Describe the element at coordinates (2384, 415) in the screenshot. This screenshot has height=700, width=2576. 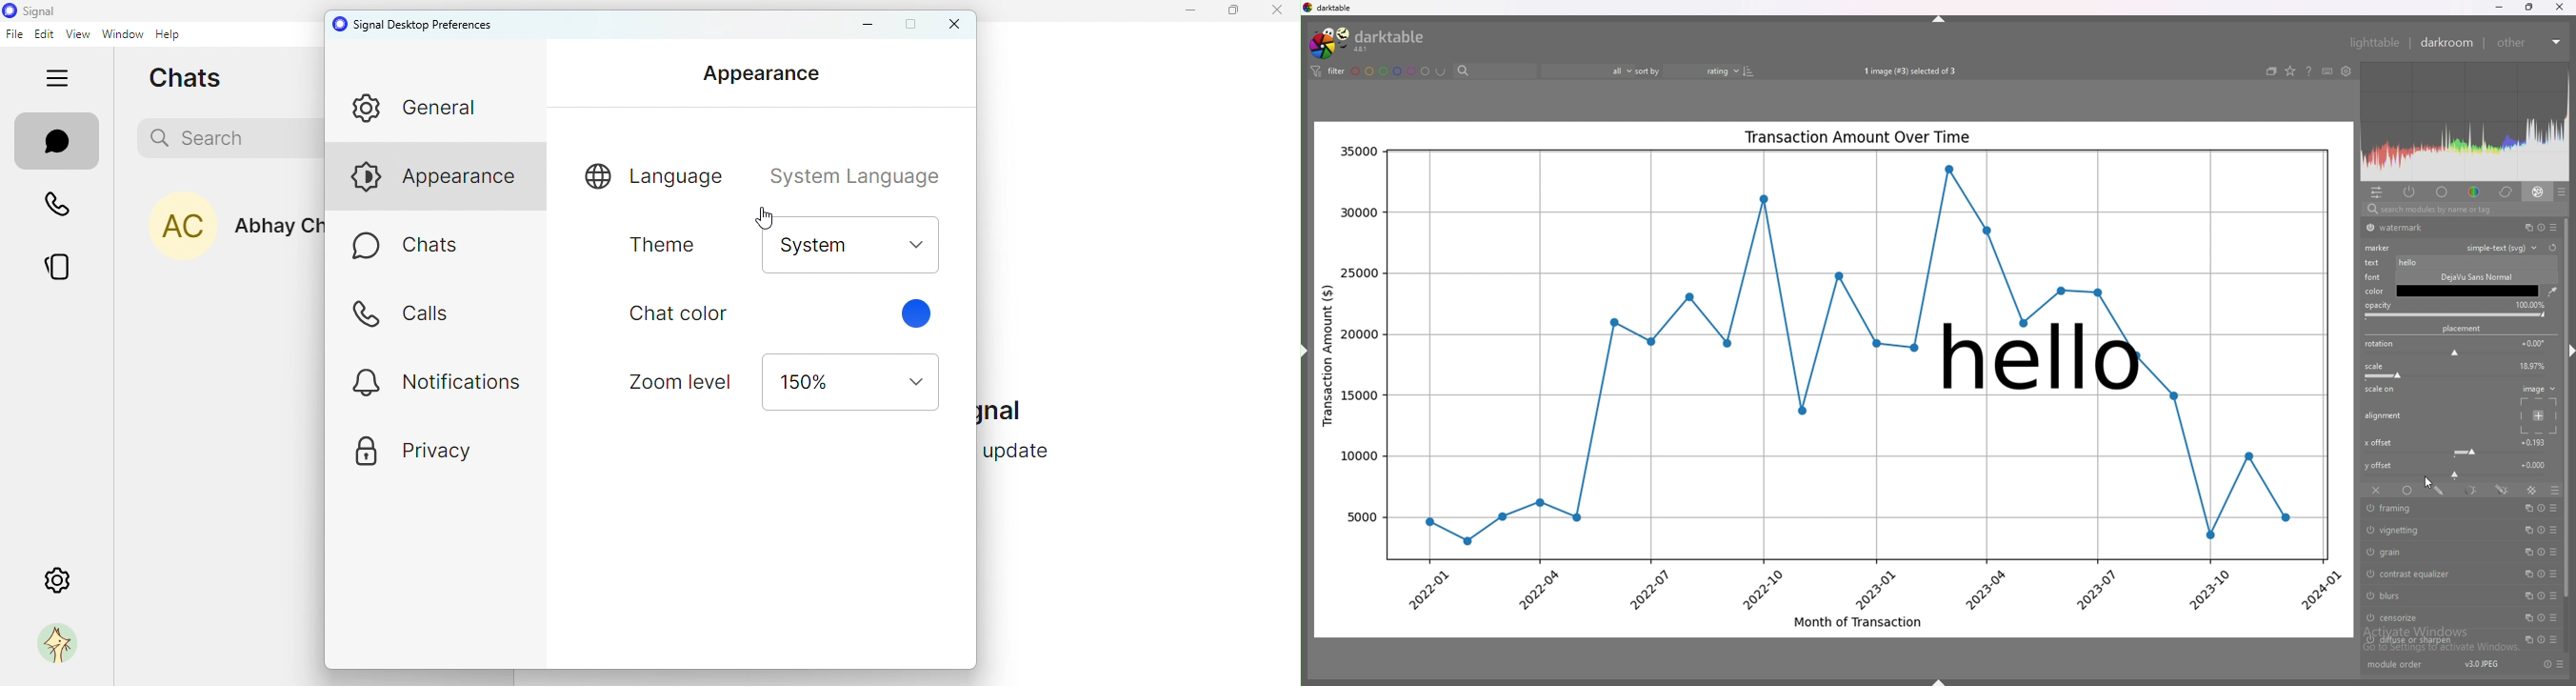
I see `alignment` at that location.